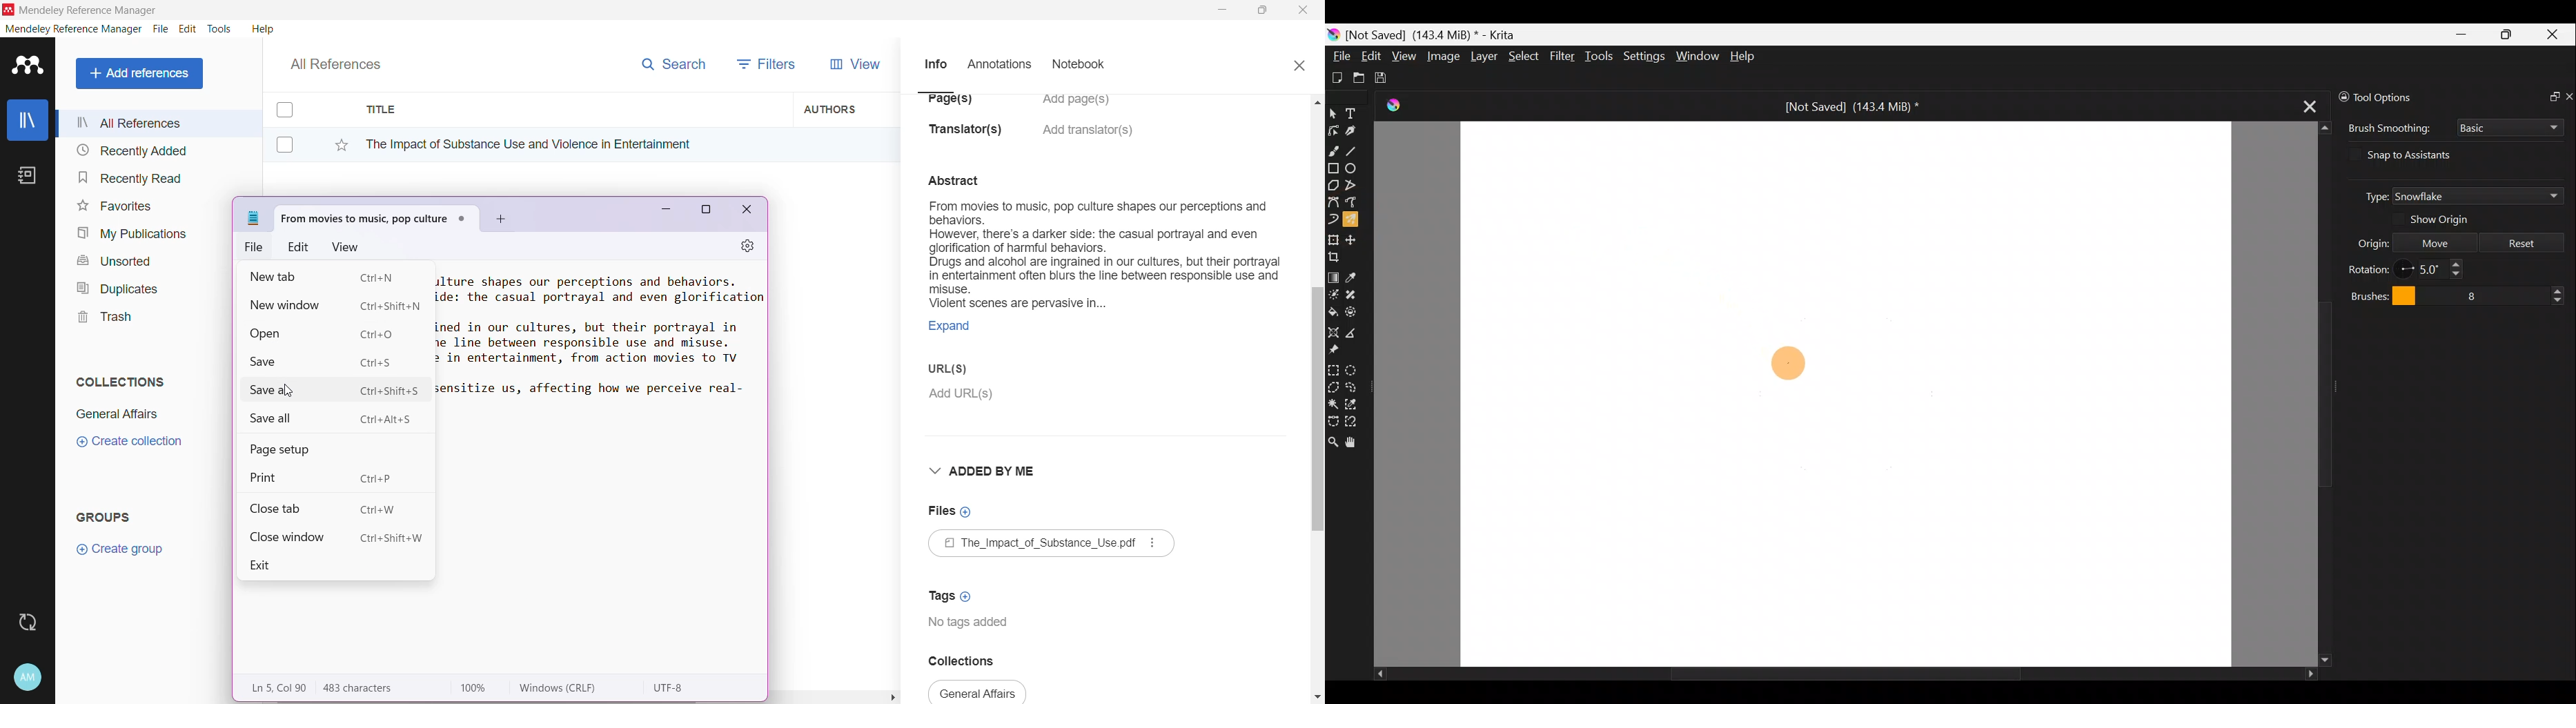 The height and width of the screenshot is (728, 2576). What do you see at coordinates (1337, 78) in the screenshot?
I see `Create new document` at bounding box center [1337, 78].